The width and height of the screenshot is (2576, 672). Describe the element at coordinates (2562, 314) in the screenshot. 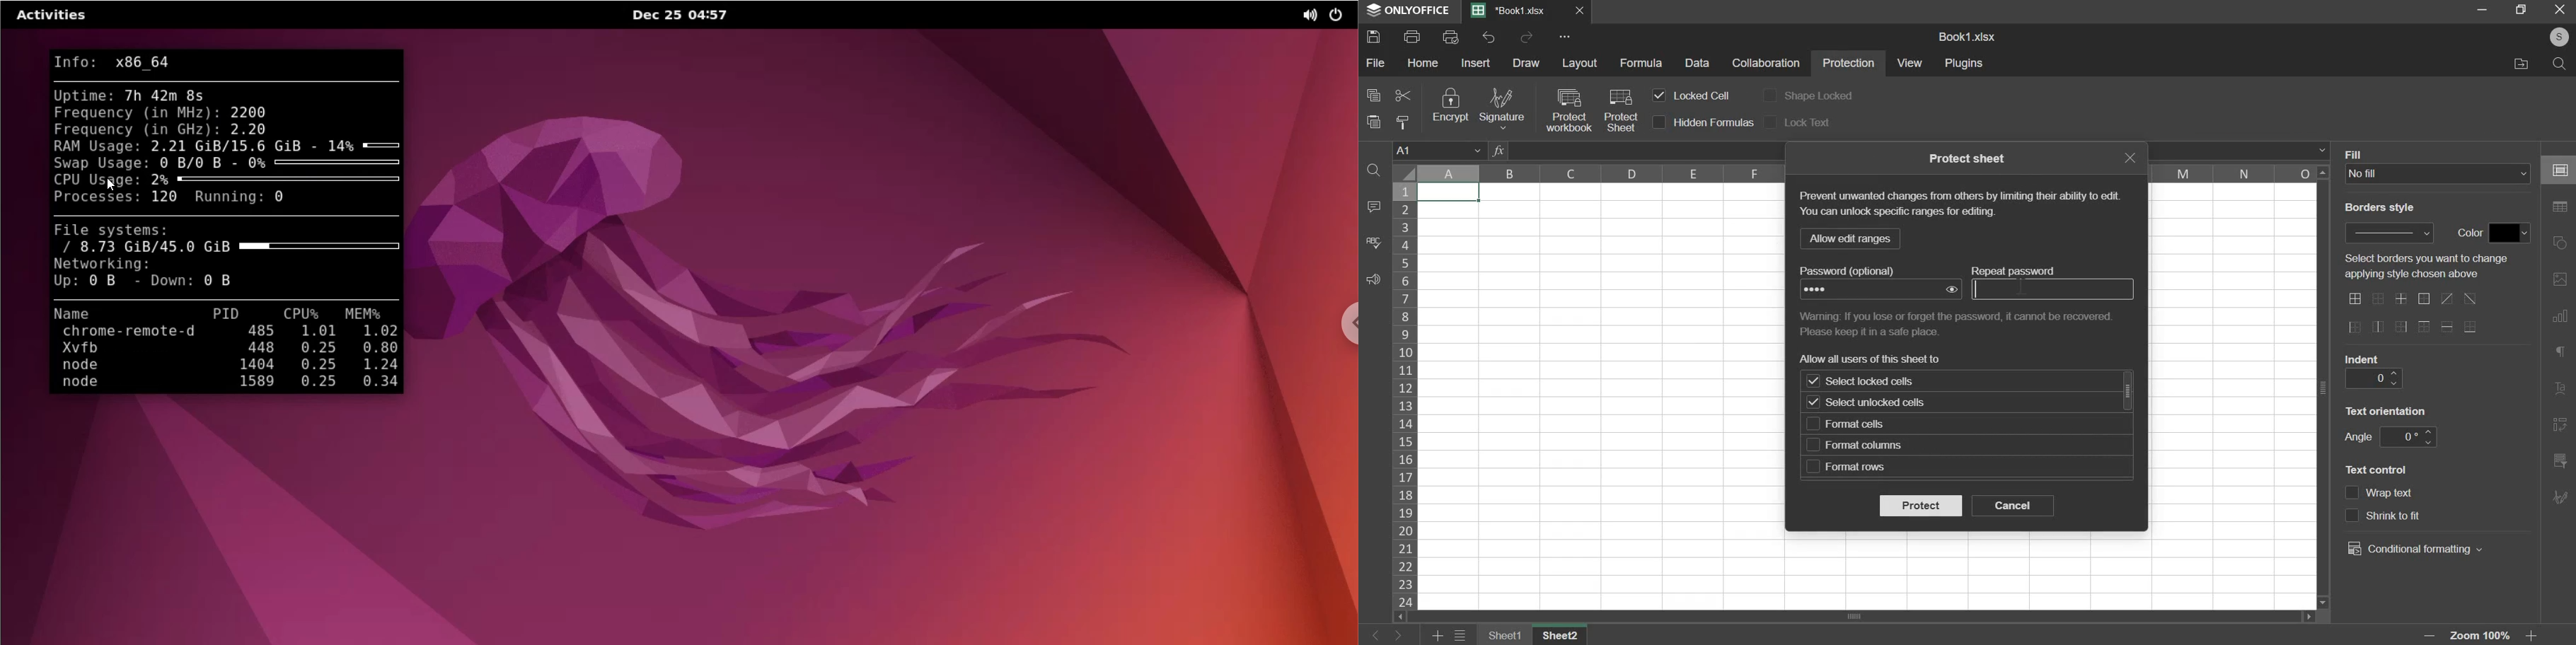

I see `right side bar` at that location.